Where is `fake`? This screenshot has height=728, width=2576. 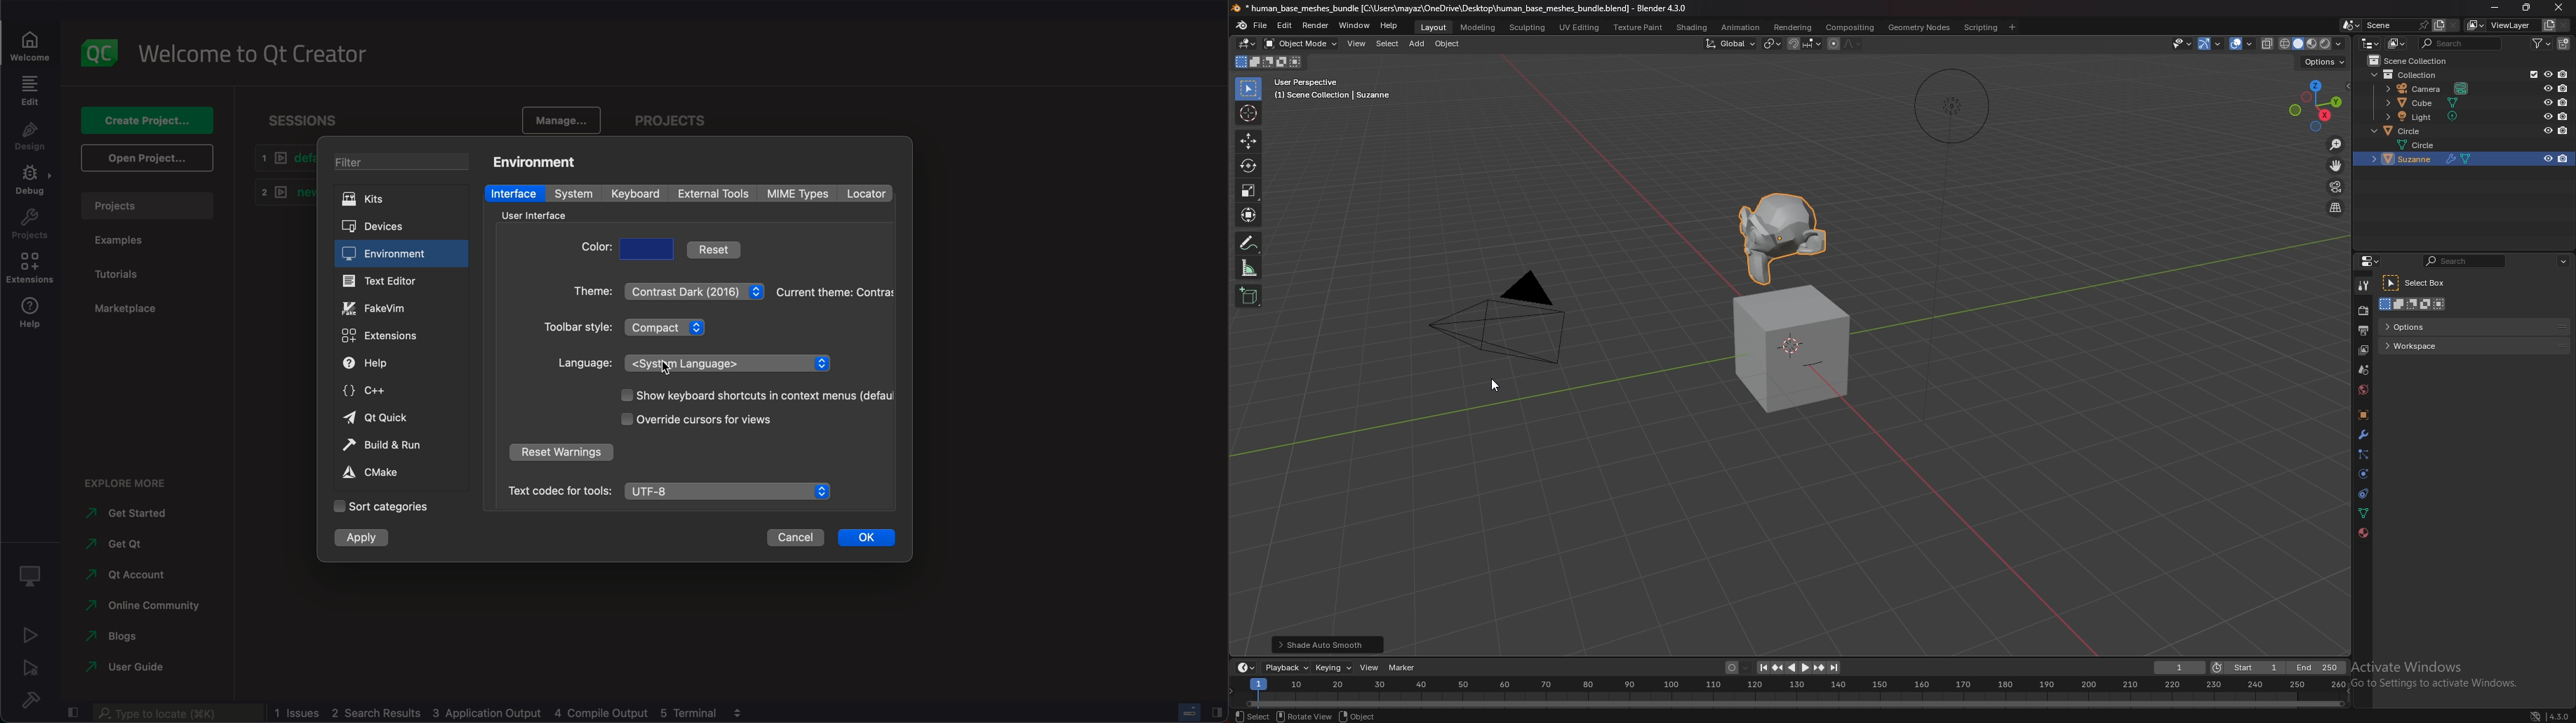
fake is located at coordinates (400, 307).